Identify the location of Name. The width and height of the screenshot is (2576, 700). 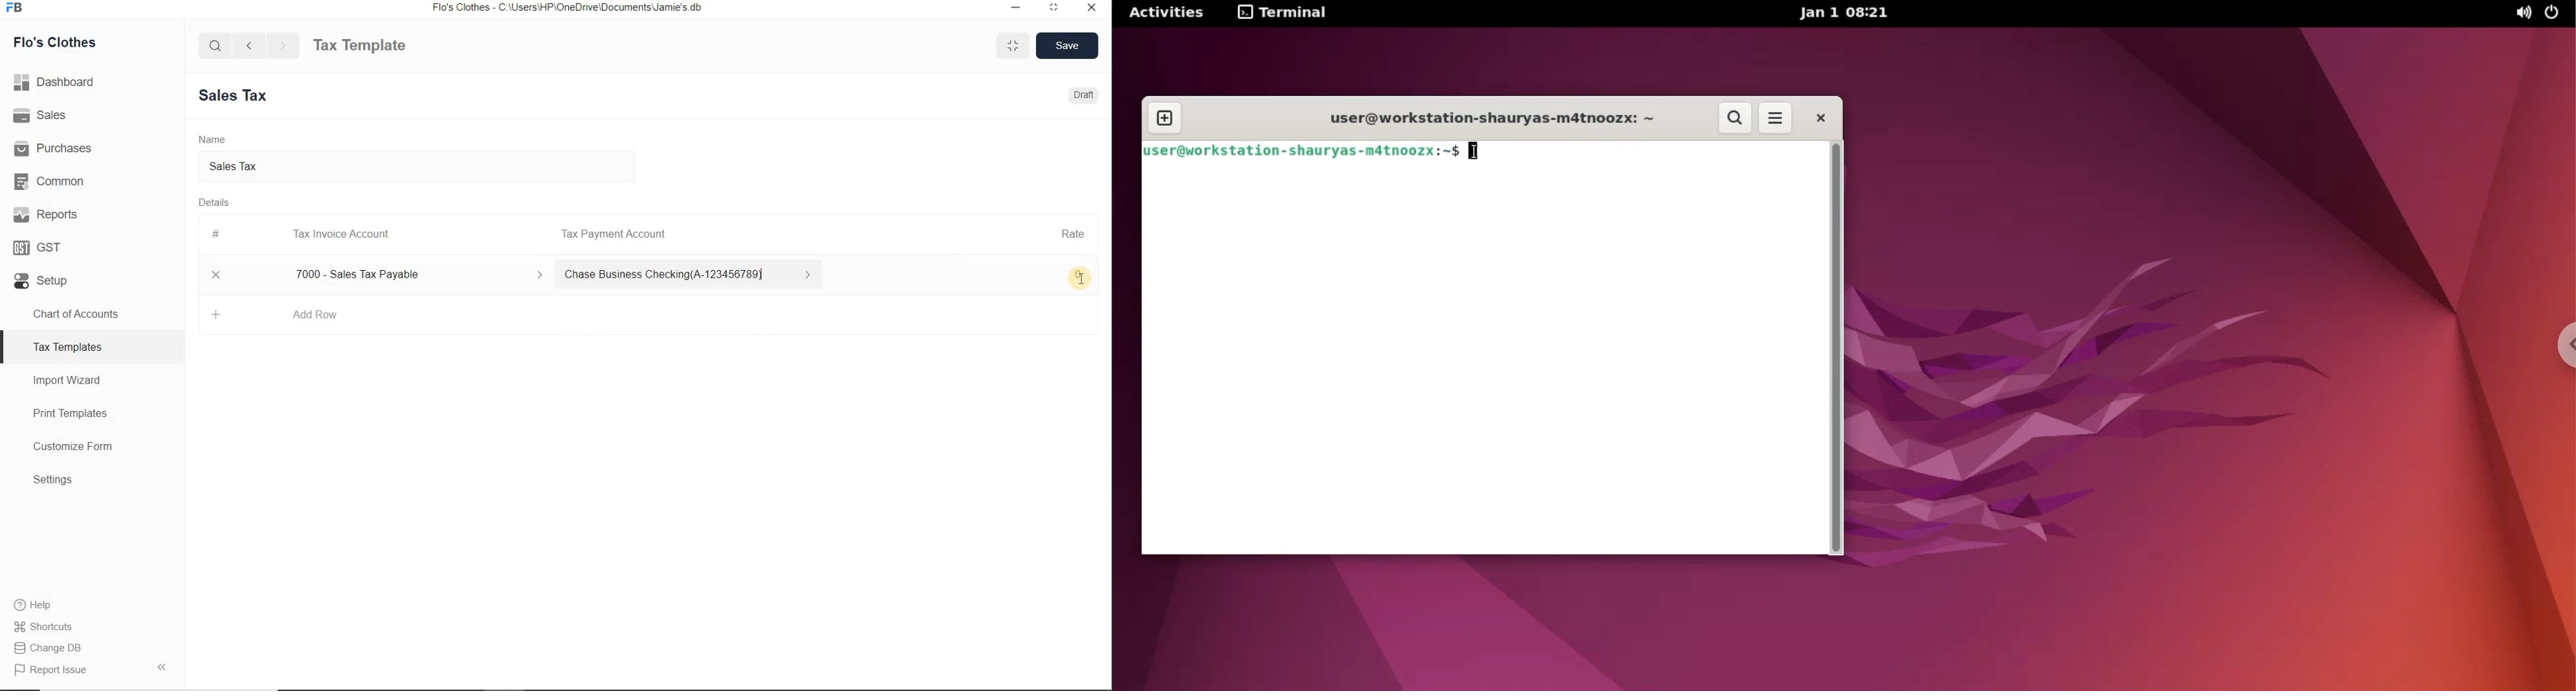
(209, 138).